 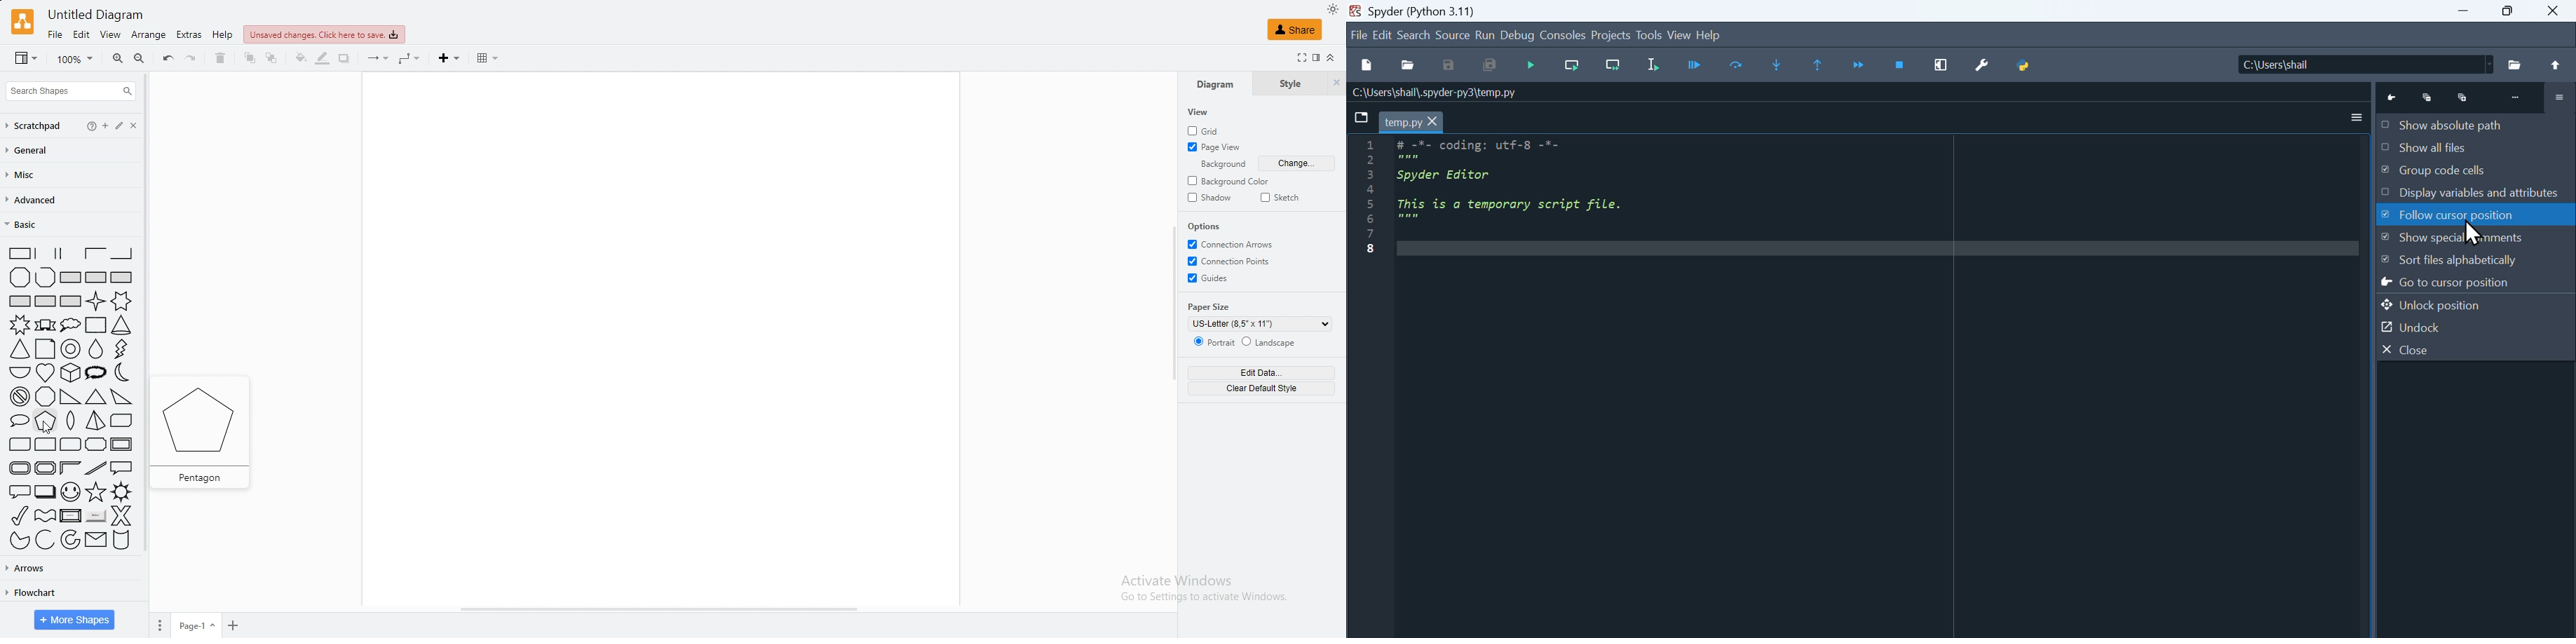 What do you see at coordinates (1554, 198) in the screenshot?
I see `Code` at bounding box center [1554, 198].